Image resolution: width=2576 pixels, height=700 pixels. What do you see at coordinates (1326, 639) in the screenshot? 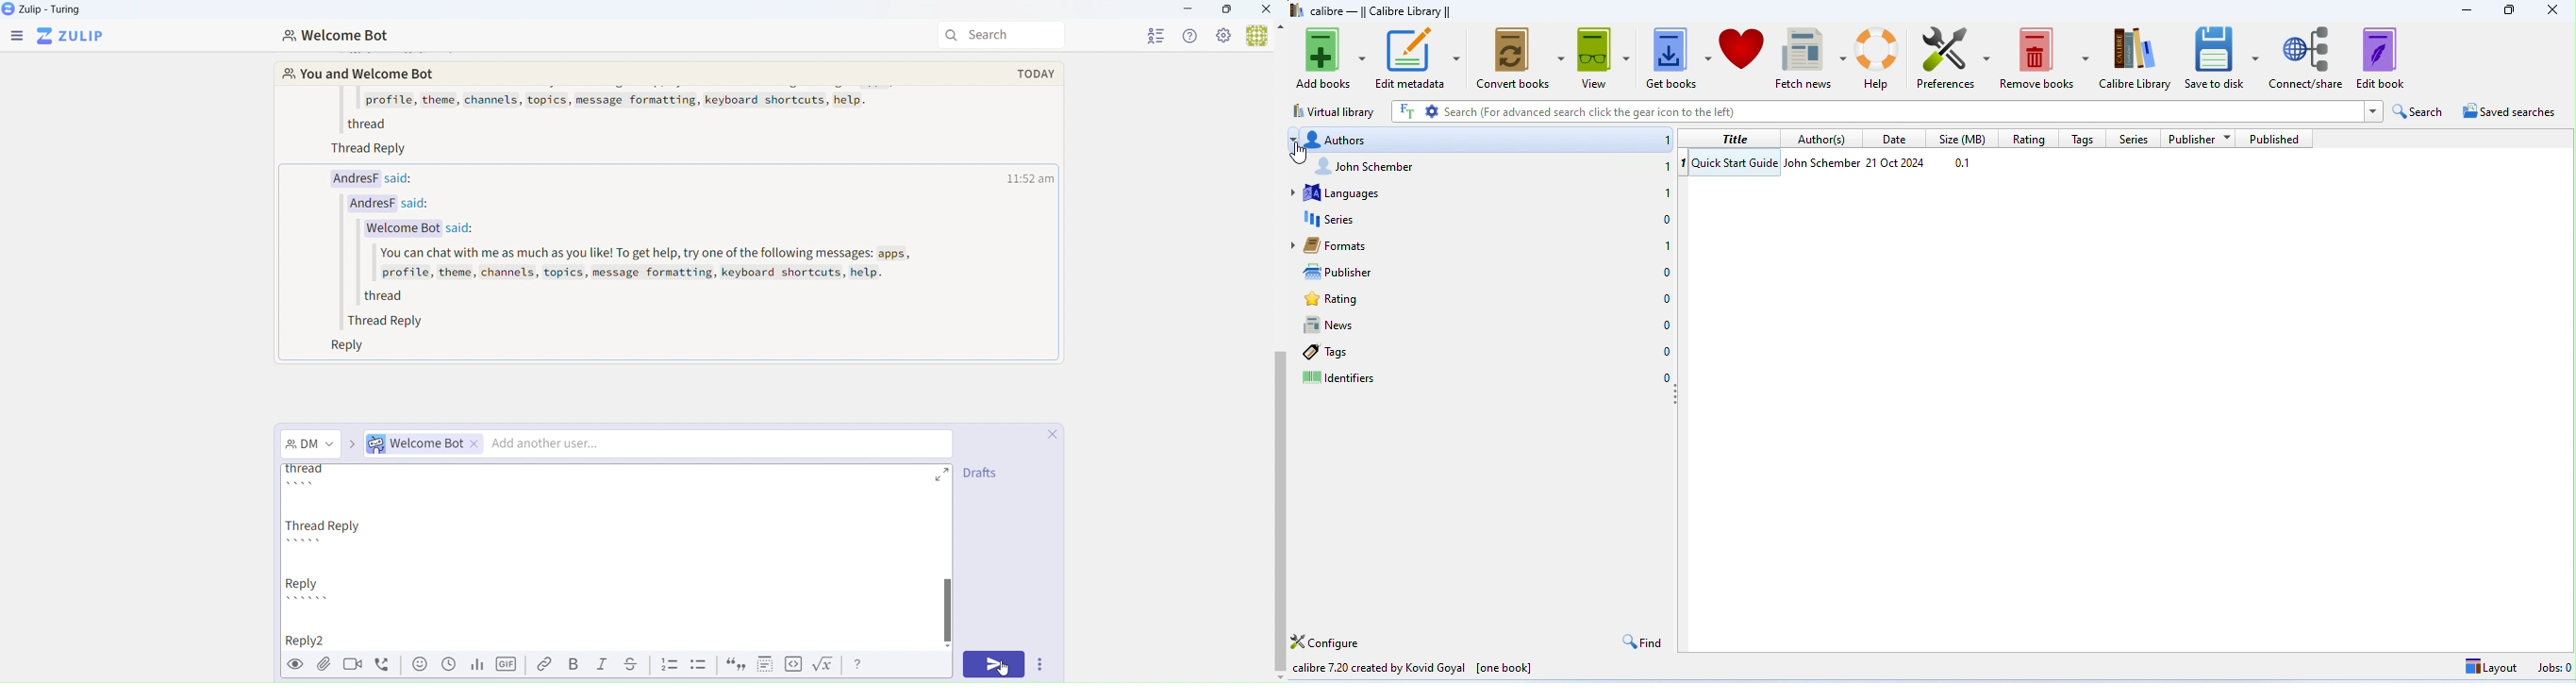
I see `configure` at bounding box center [1326, 639].